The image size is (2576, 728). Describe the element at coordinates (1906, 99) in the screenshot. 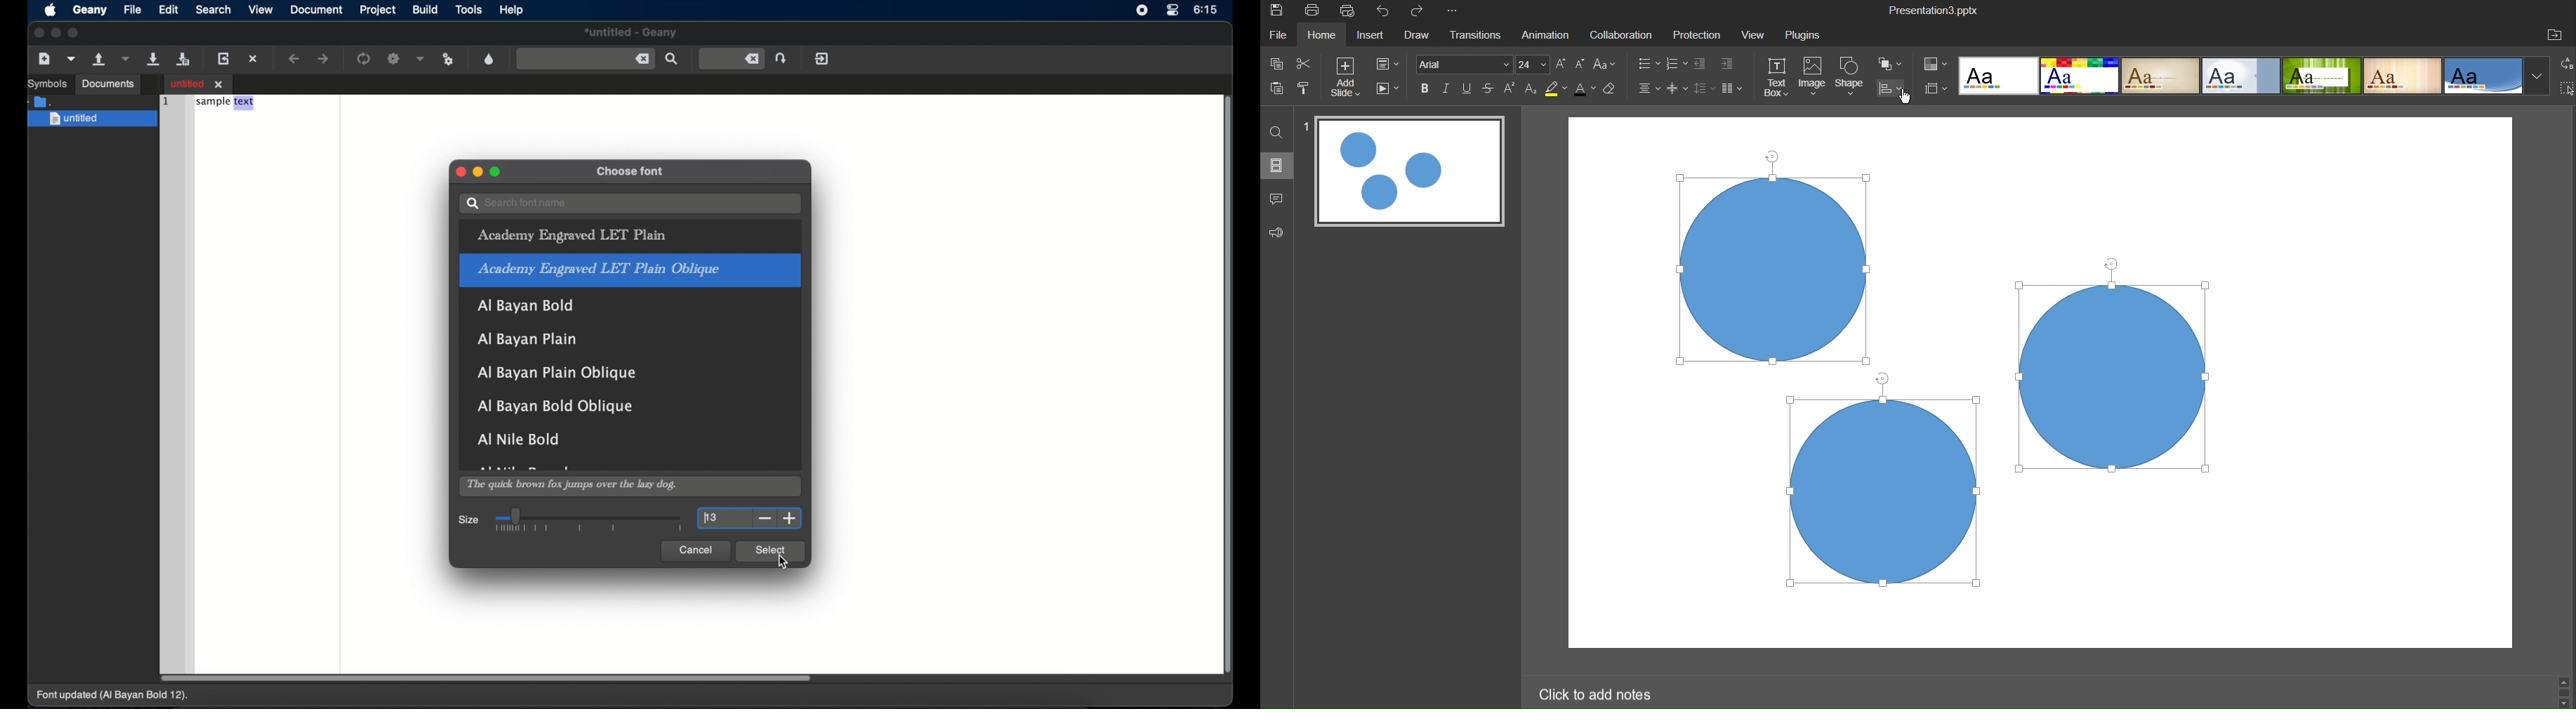

I see `Cursor` at that location.